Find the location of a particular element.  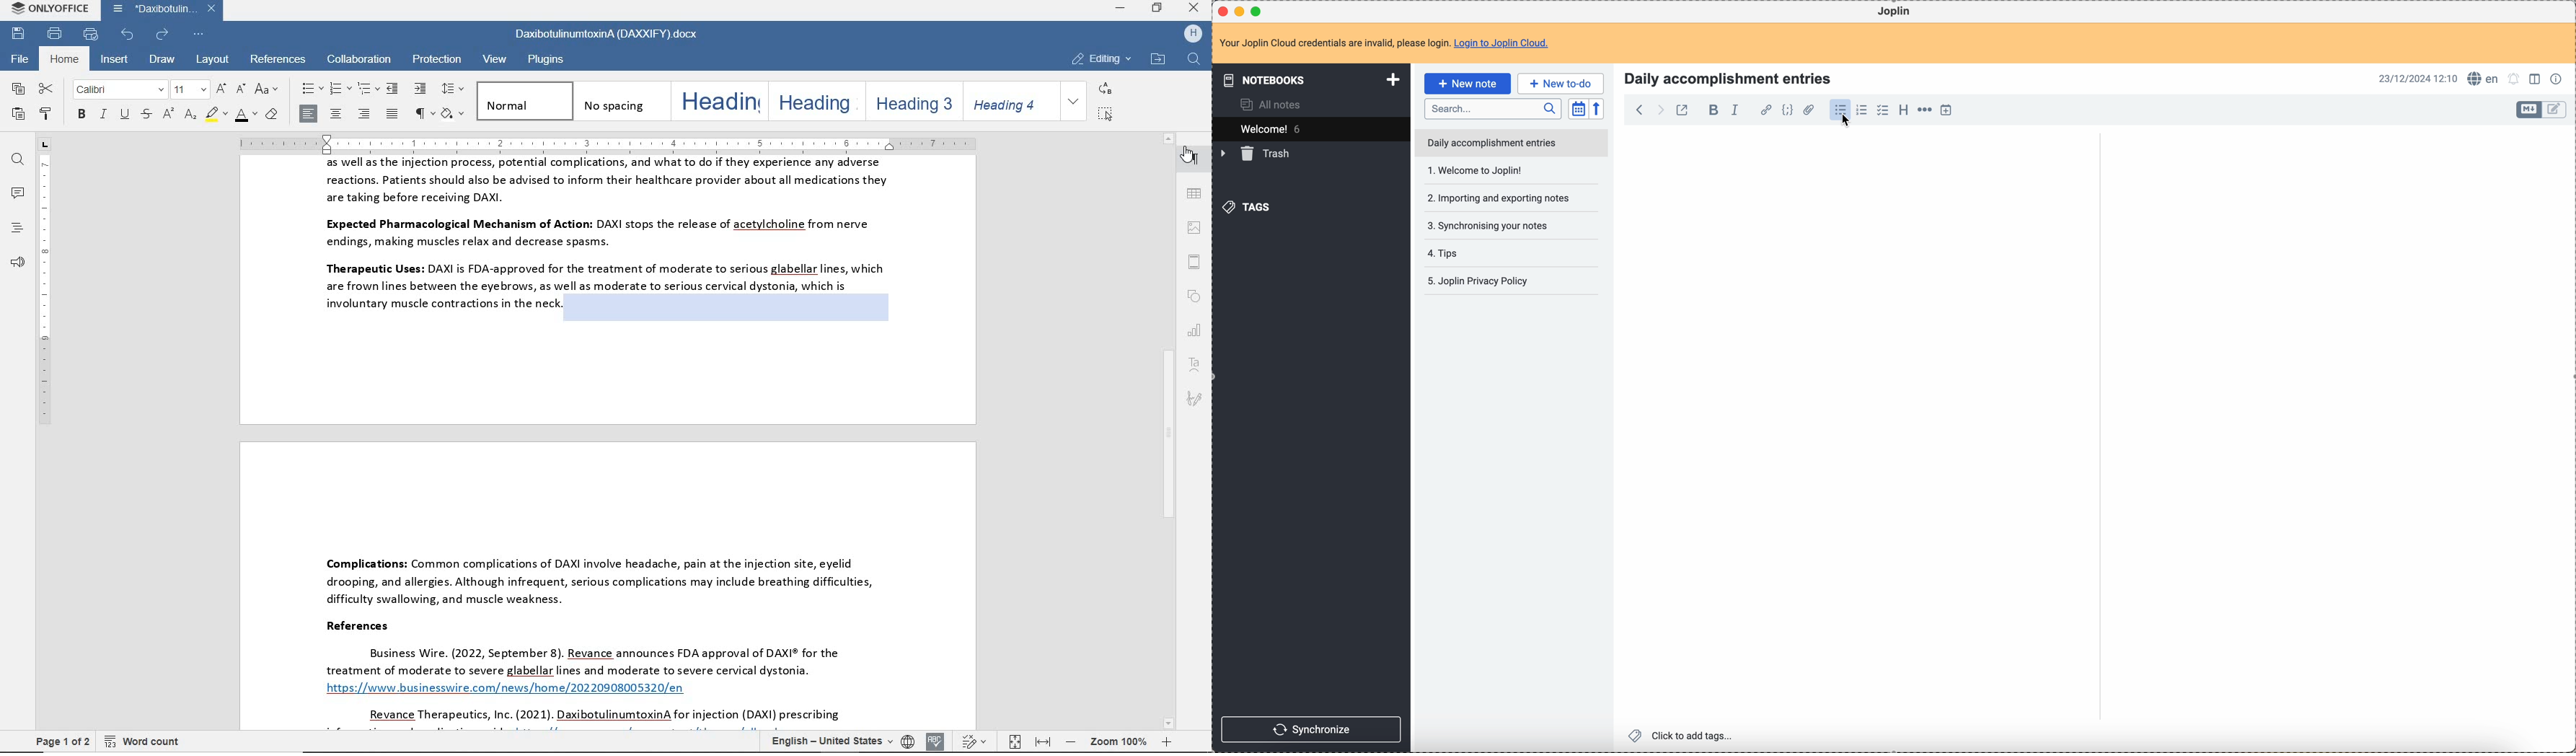

scrollbar is located at coordinates (1168, 432).